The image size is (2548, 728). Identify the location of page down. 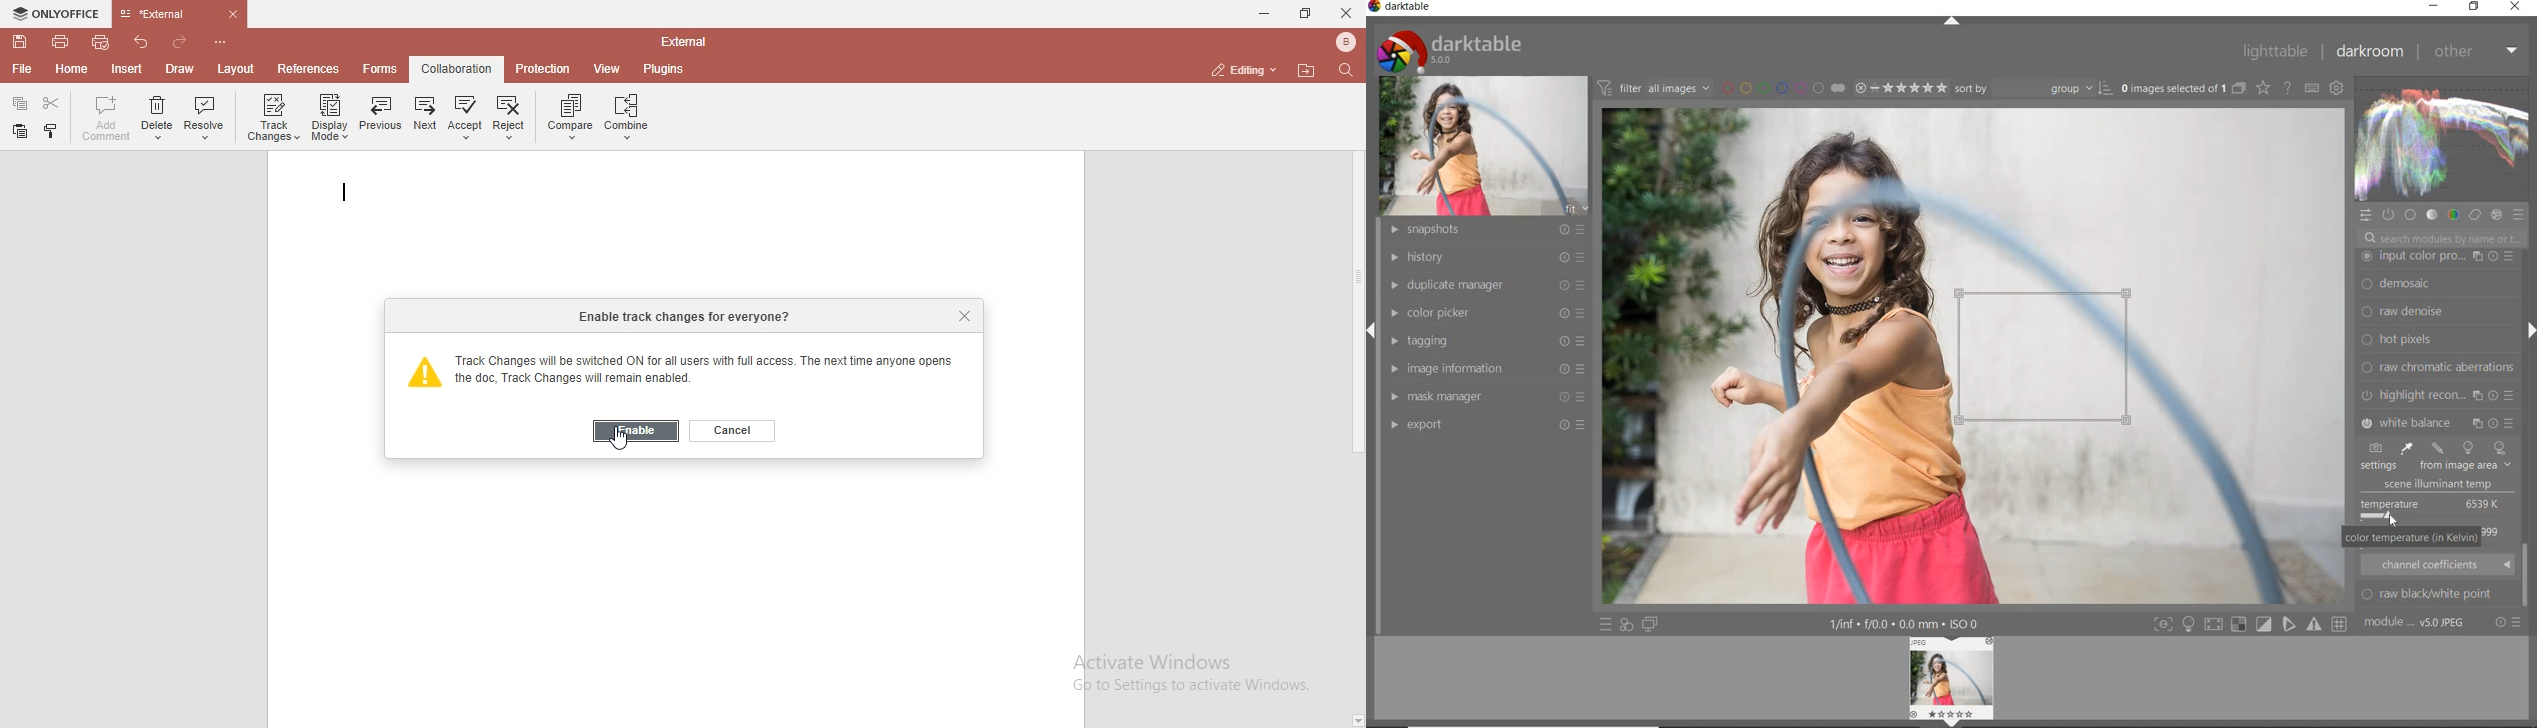
(1357, 721).